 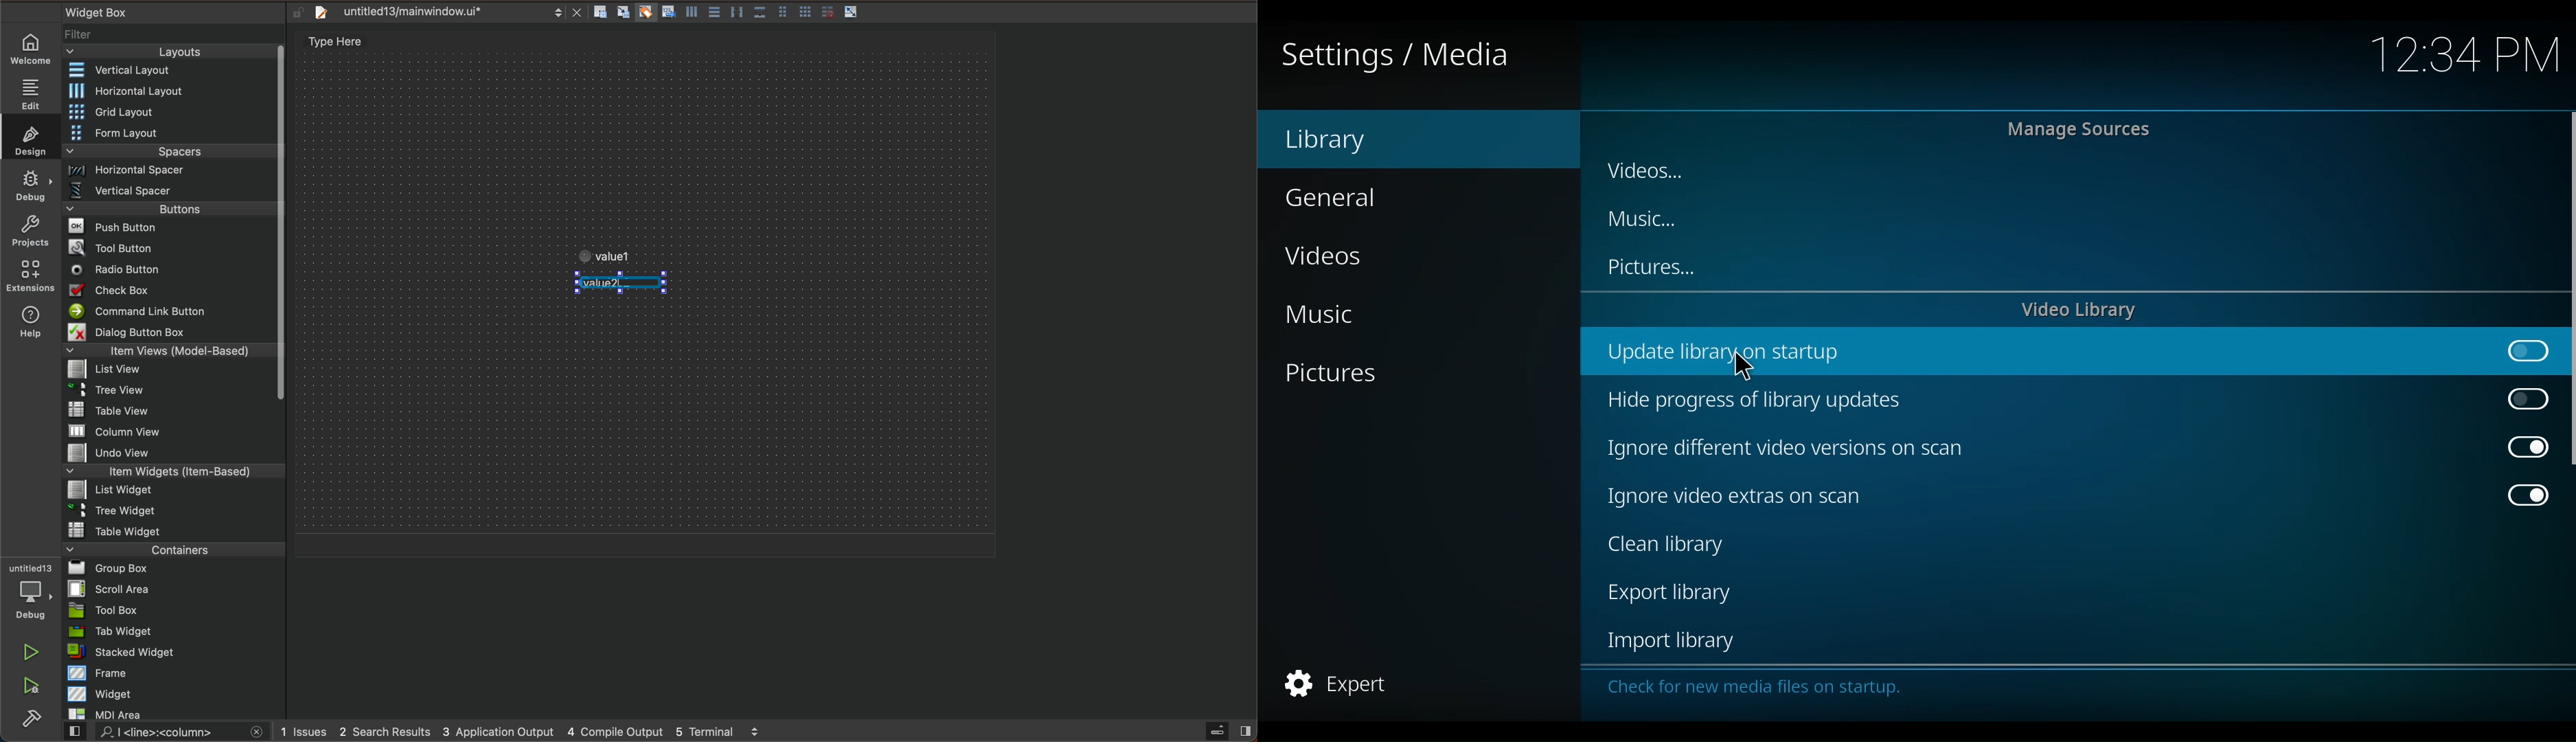 What do you see at coordinates (162, 732) in the screenshot?
I see `search` at bounding box center [162, 732].